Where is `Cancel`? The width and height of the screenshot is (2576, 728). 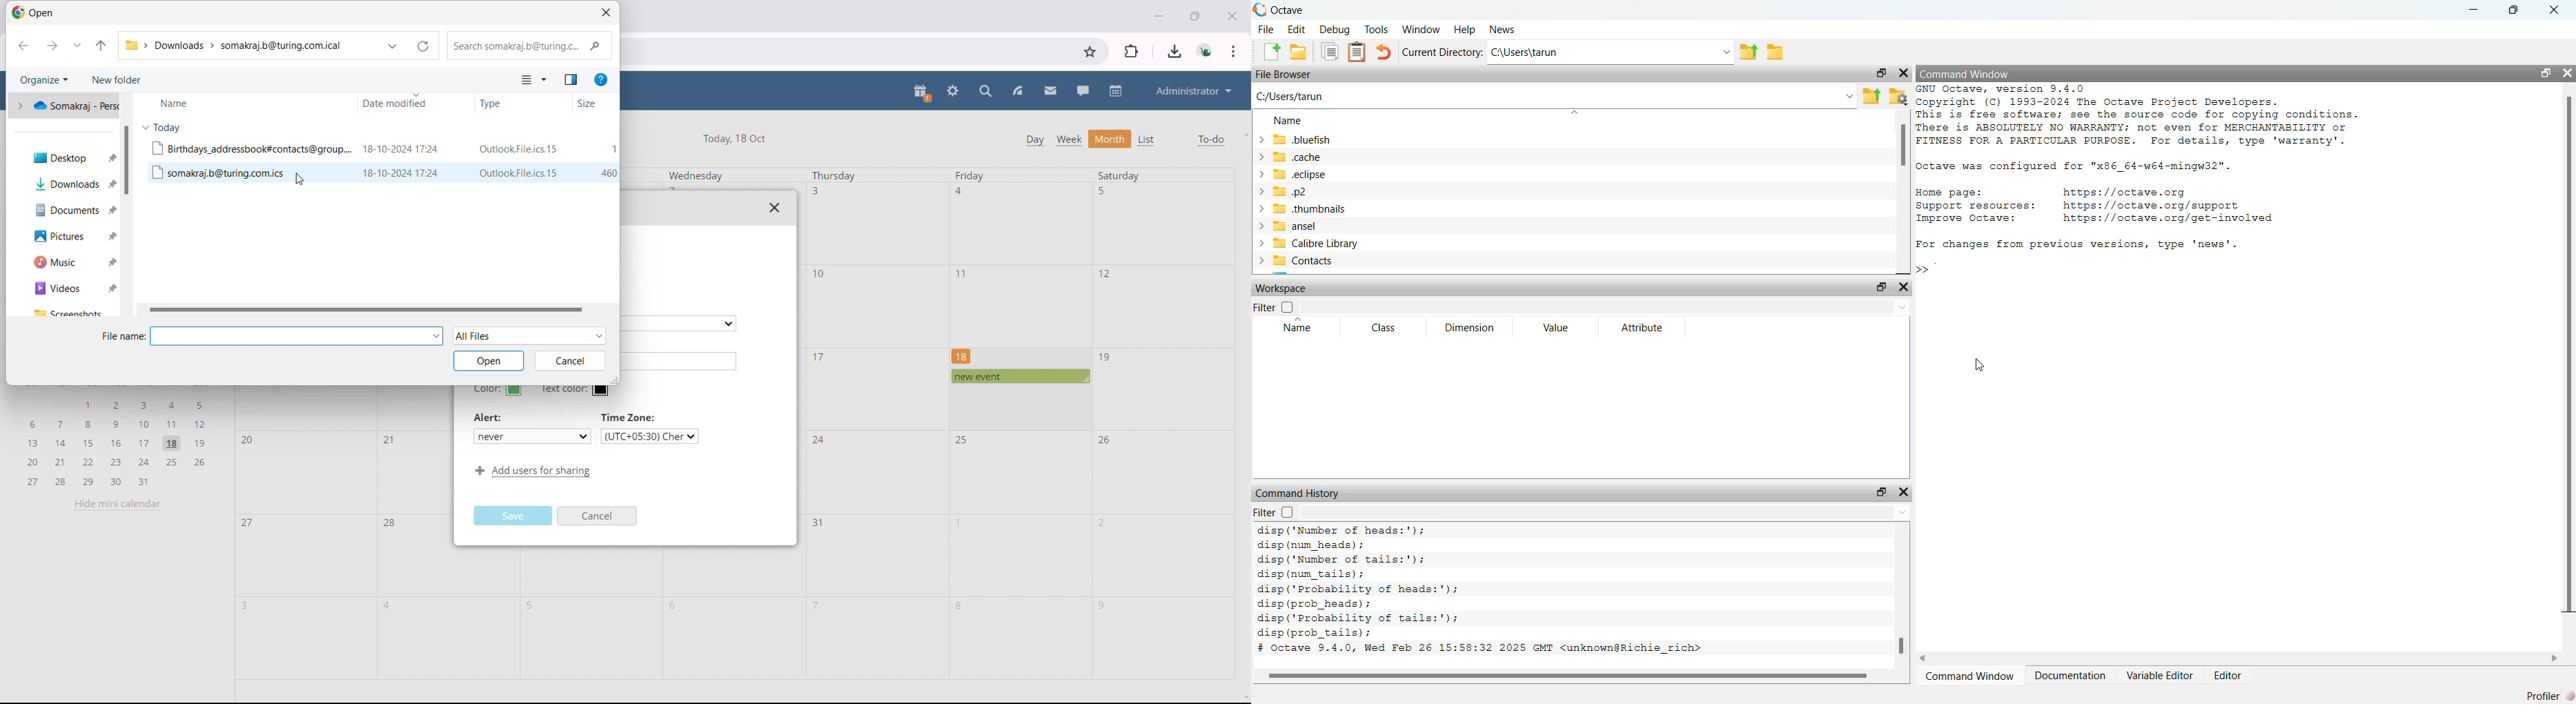 Cancel is located at coordinates (598, 517).